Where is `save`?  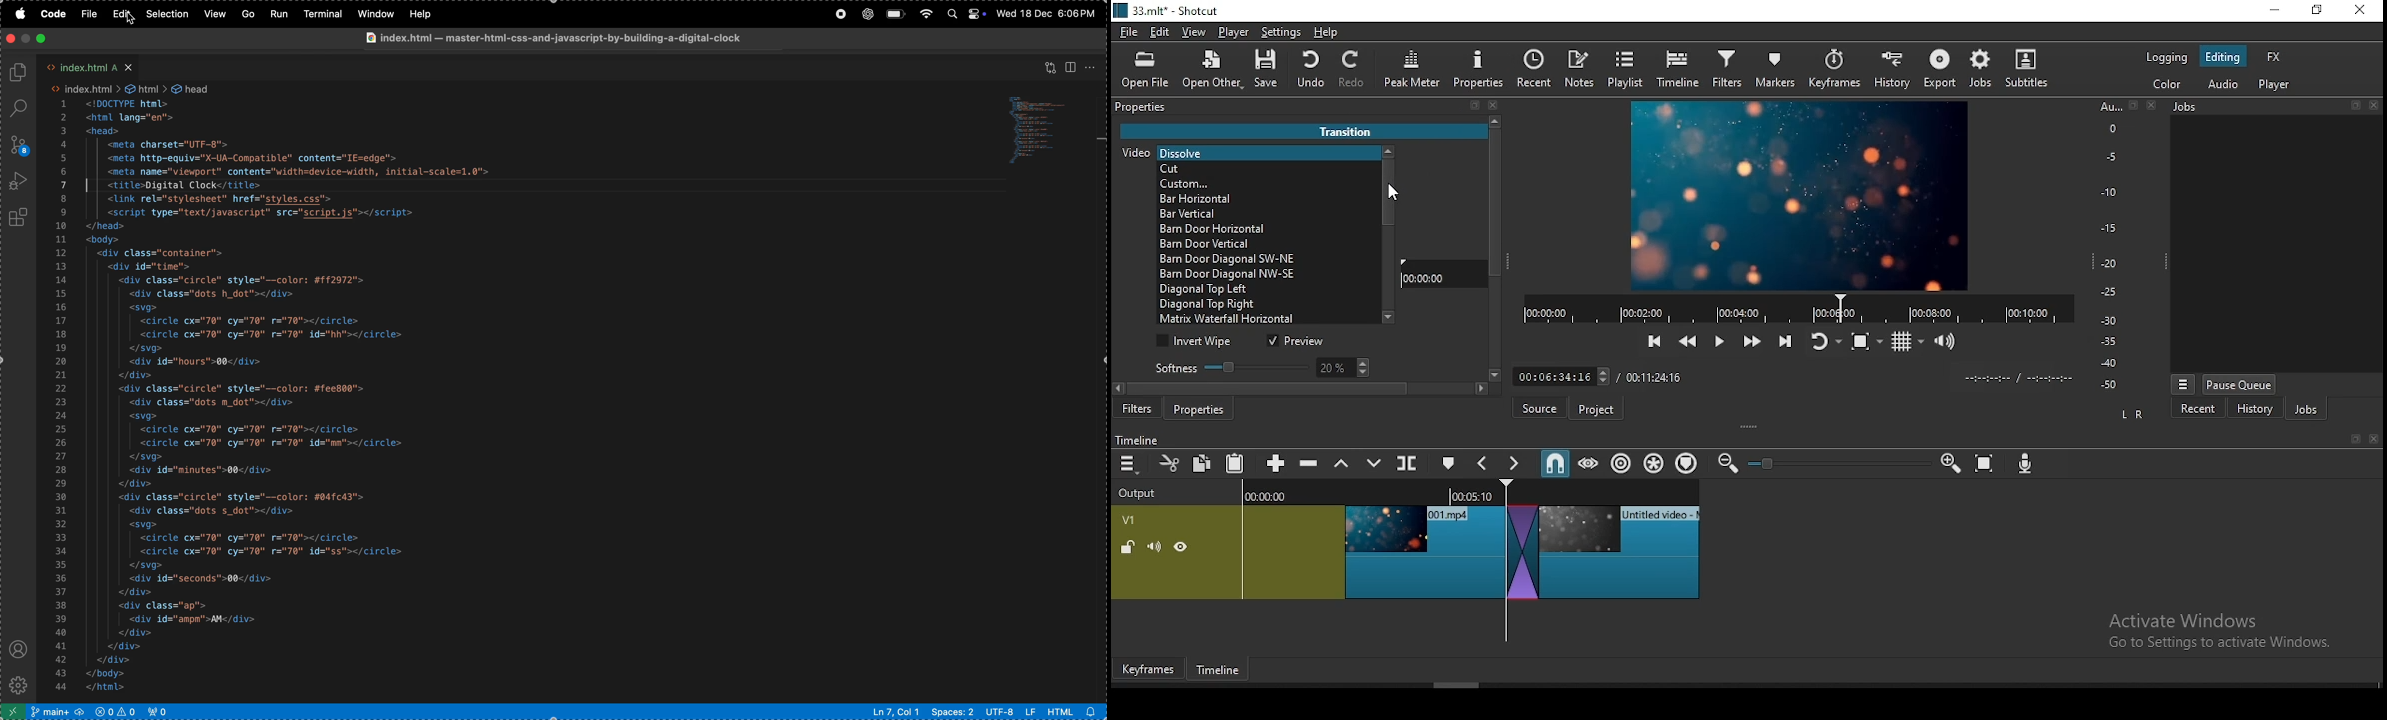
save is located at coordinates (1270, 72).